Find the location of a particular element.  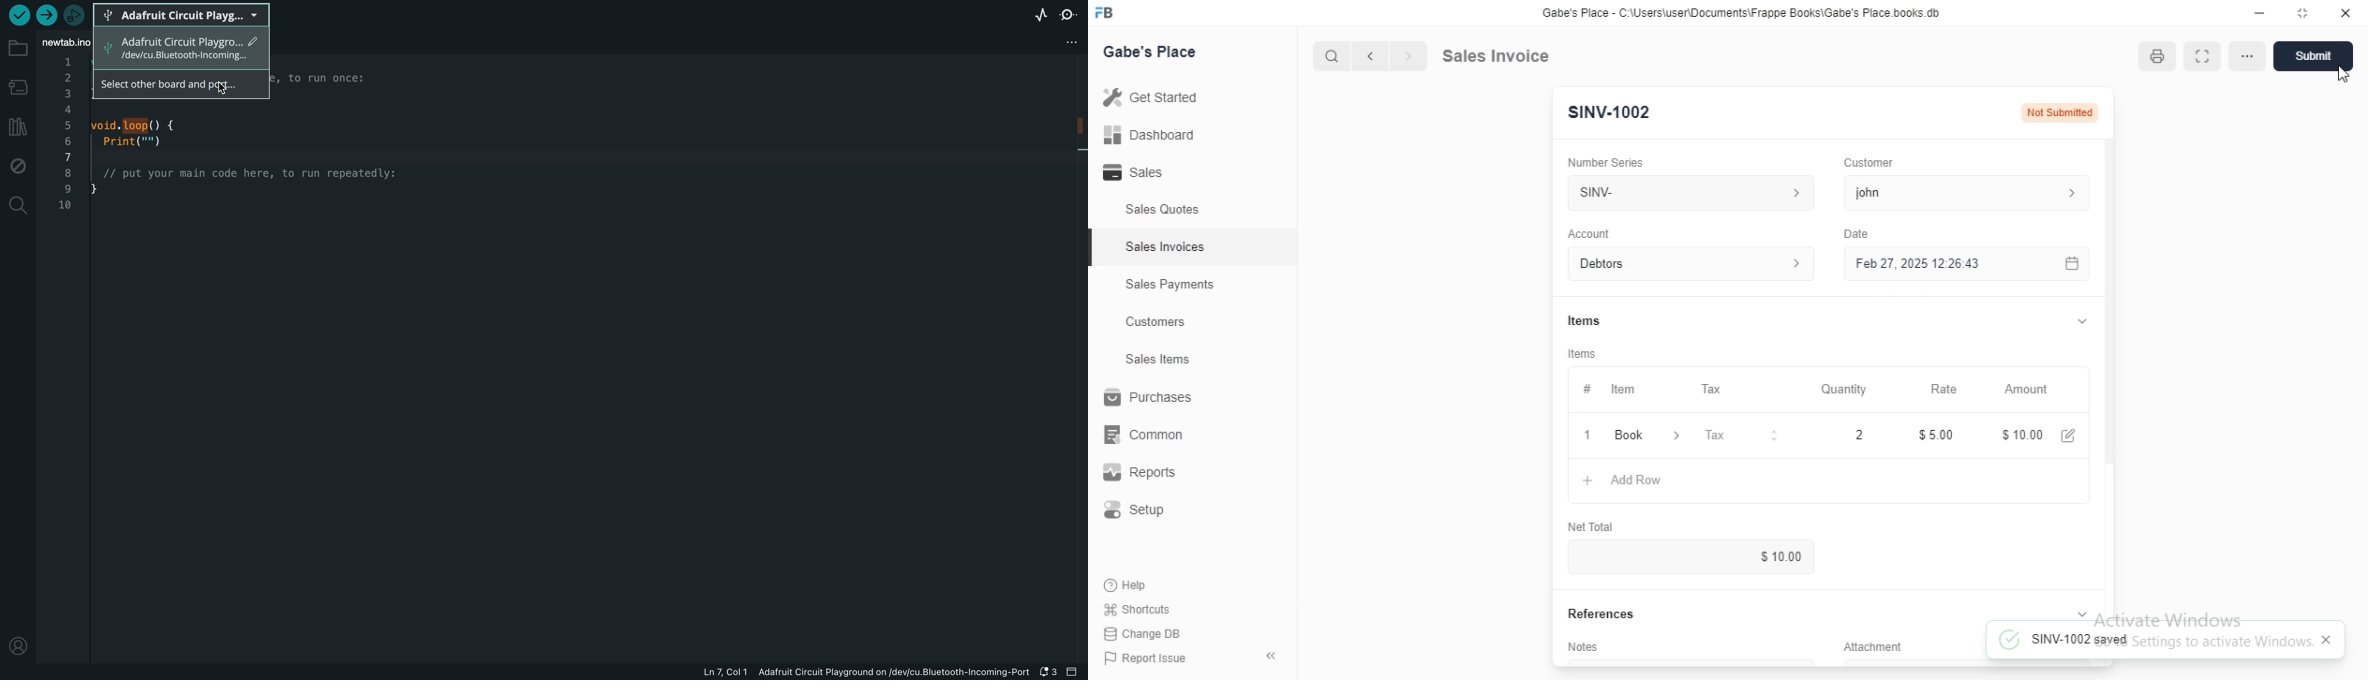

Rate is located at coordinates (1949, 388).